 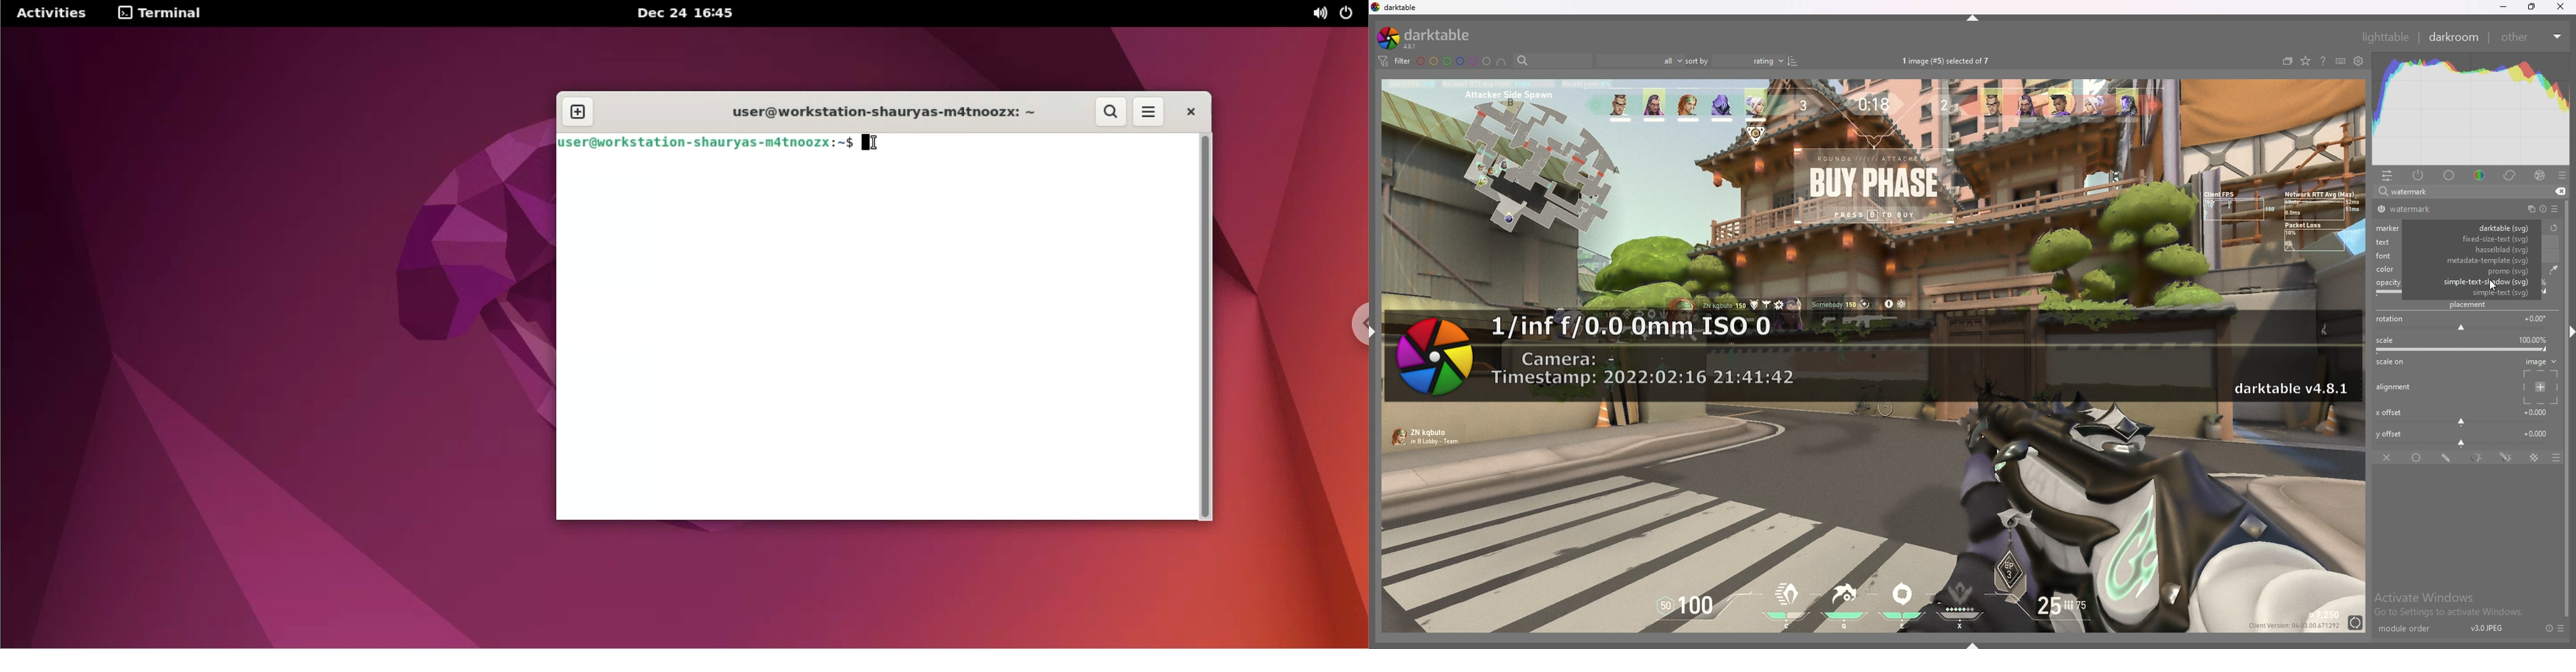 What do you see at coordinates (2553, 228) in the screenshot?
I see `refresh` at bounding box center [2553, 228].